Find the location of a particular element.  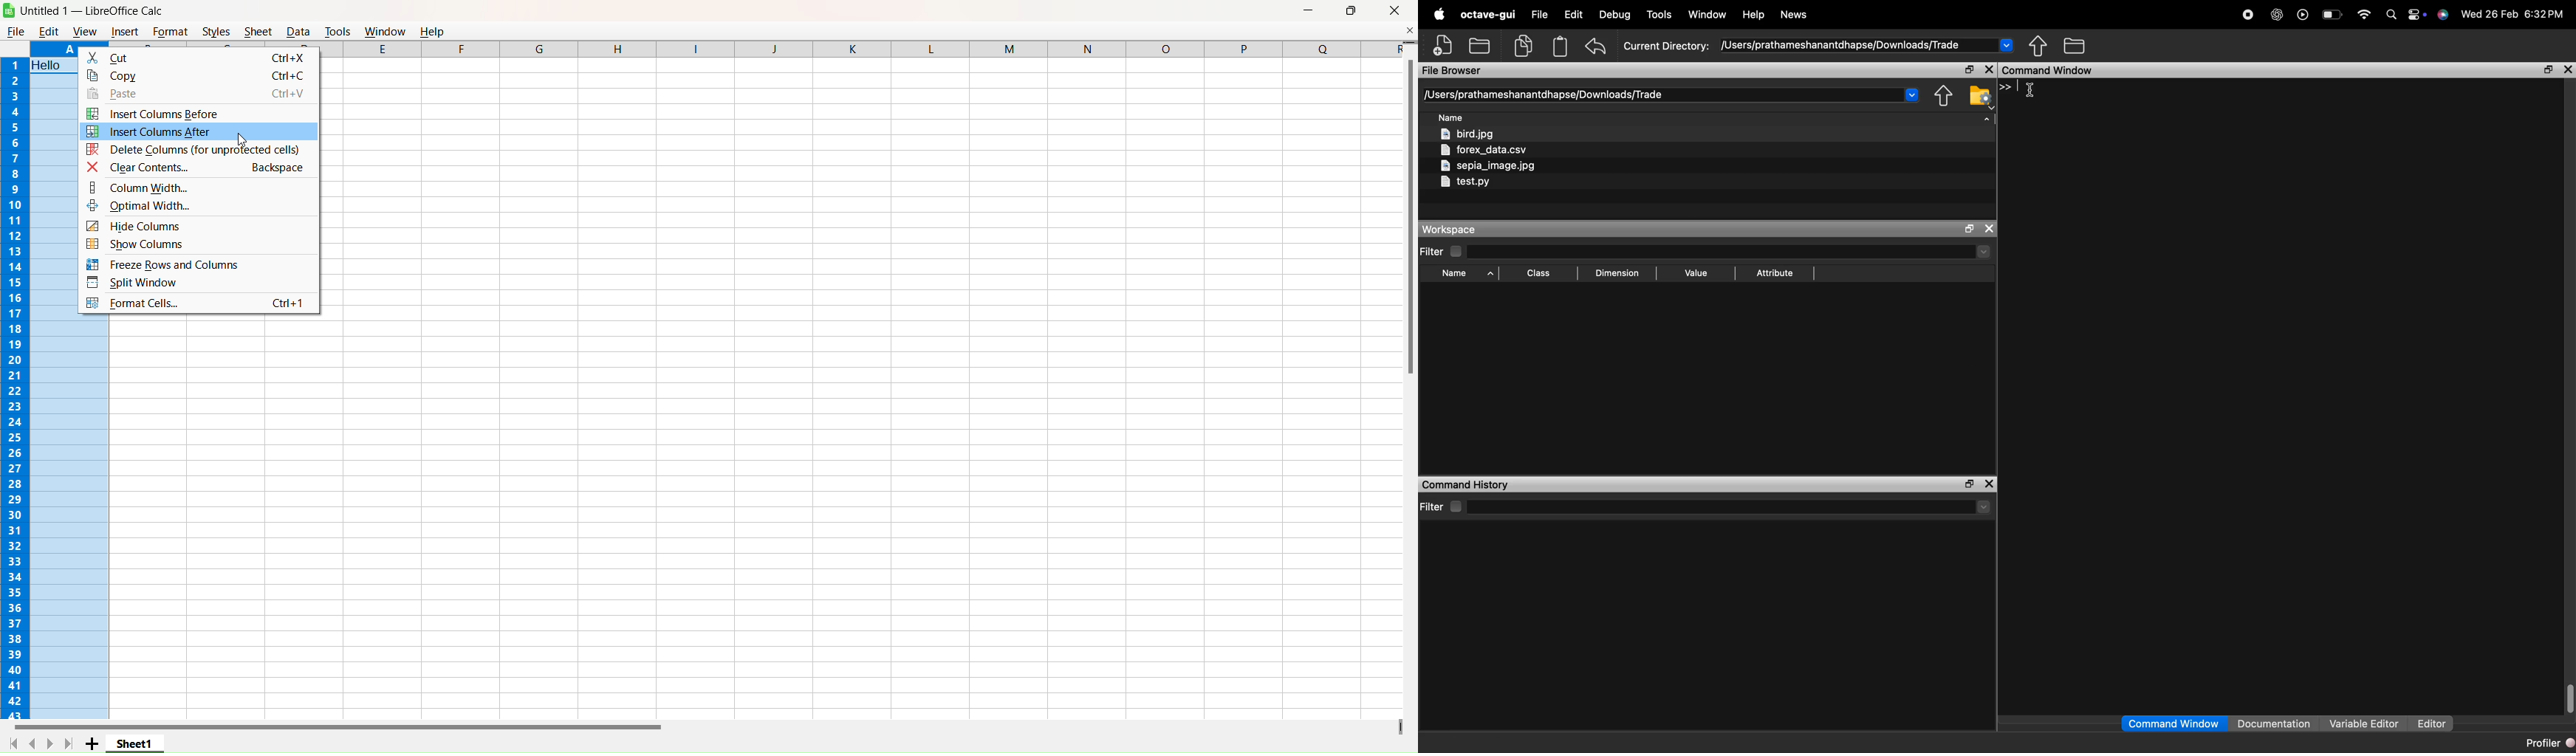

Vertical Scroll bar is located at coordinates (1408, 210).